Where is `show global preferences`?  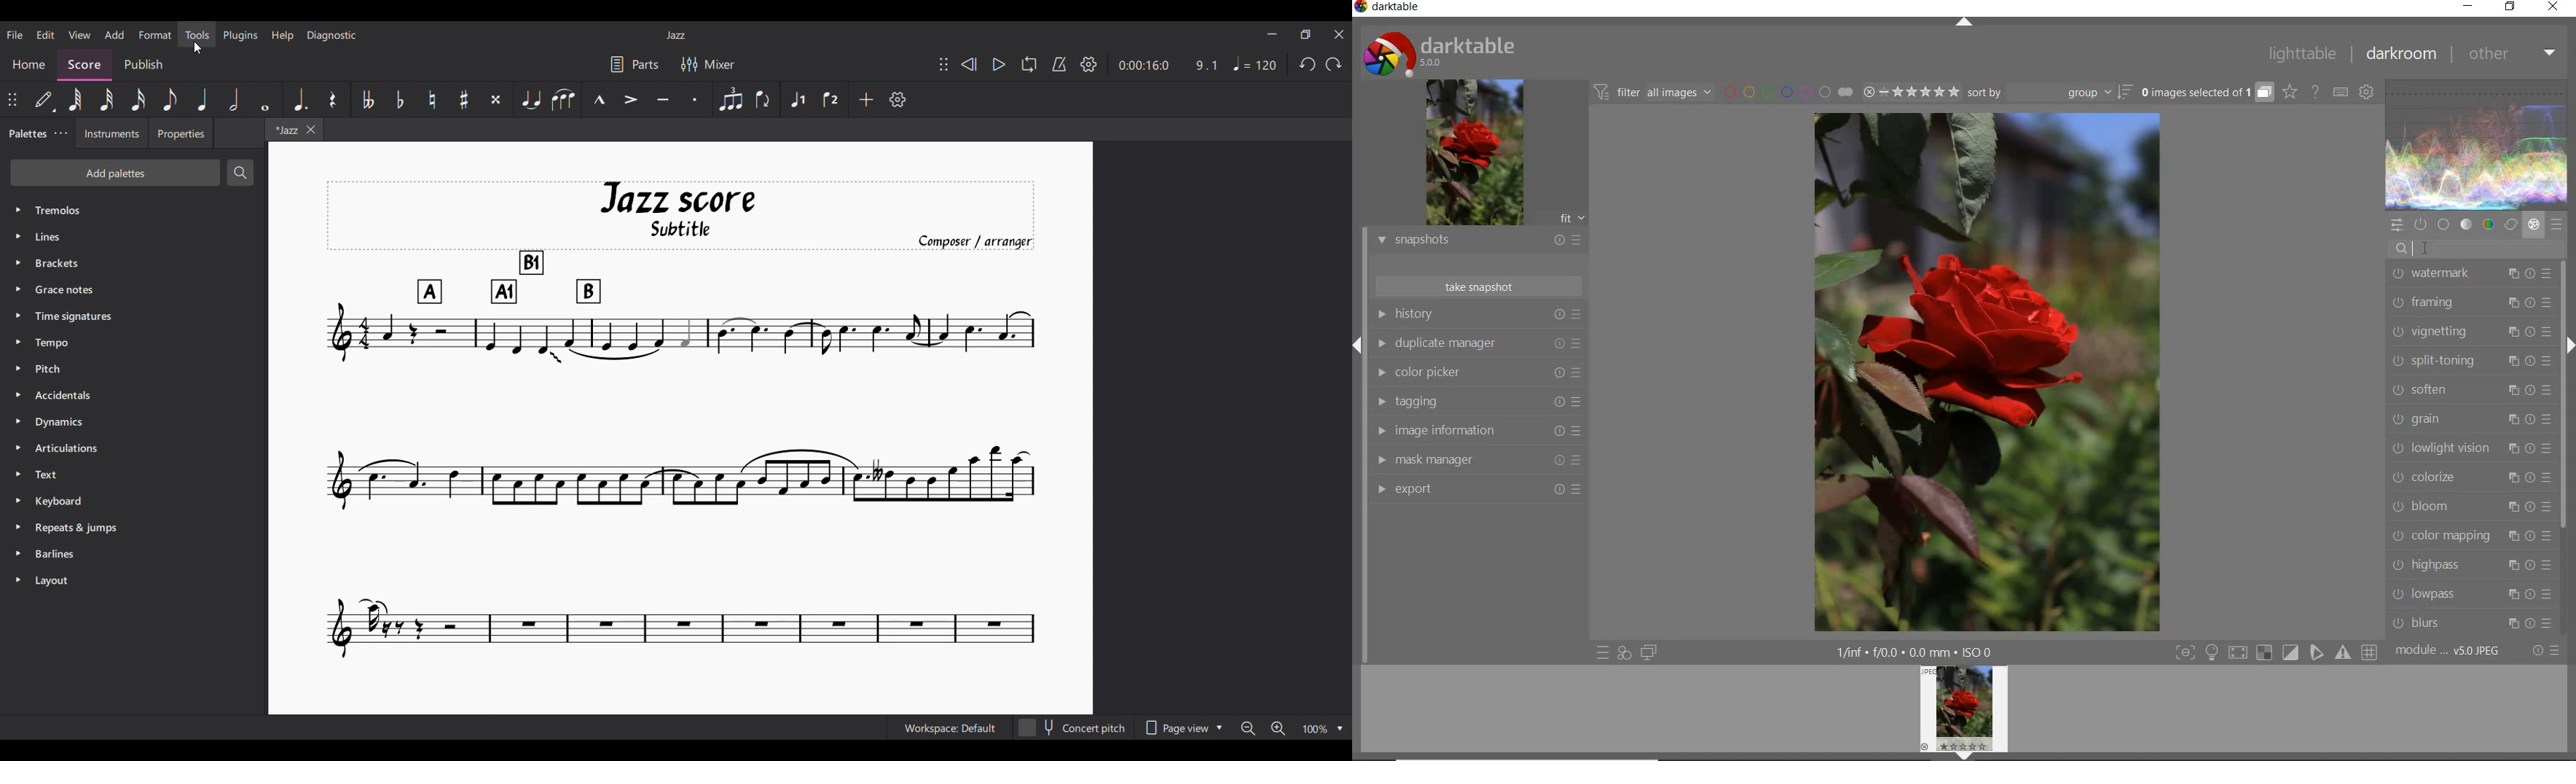 show global preferences is located at coordinates (2365, 93).